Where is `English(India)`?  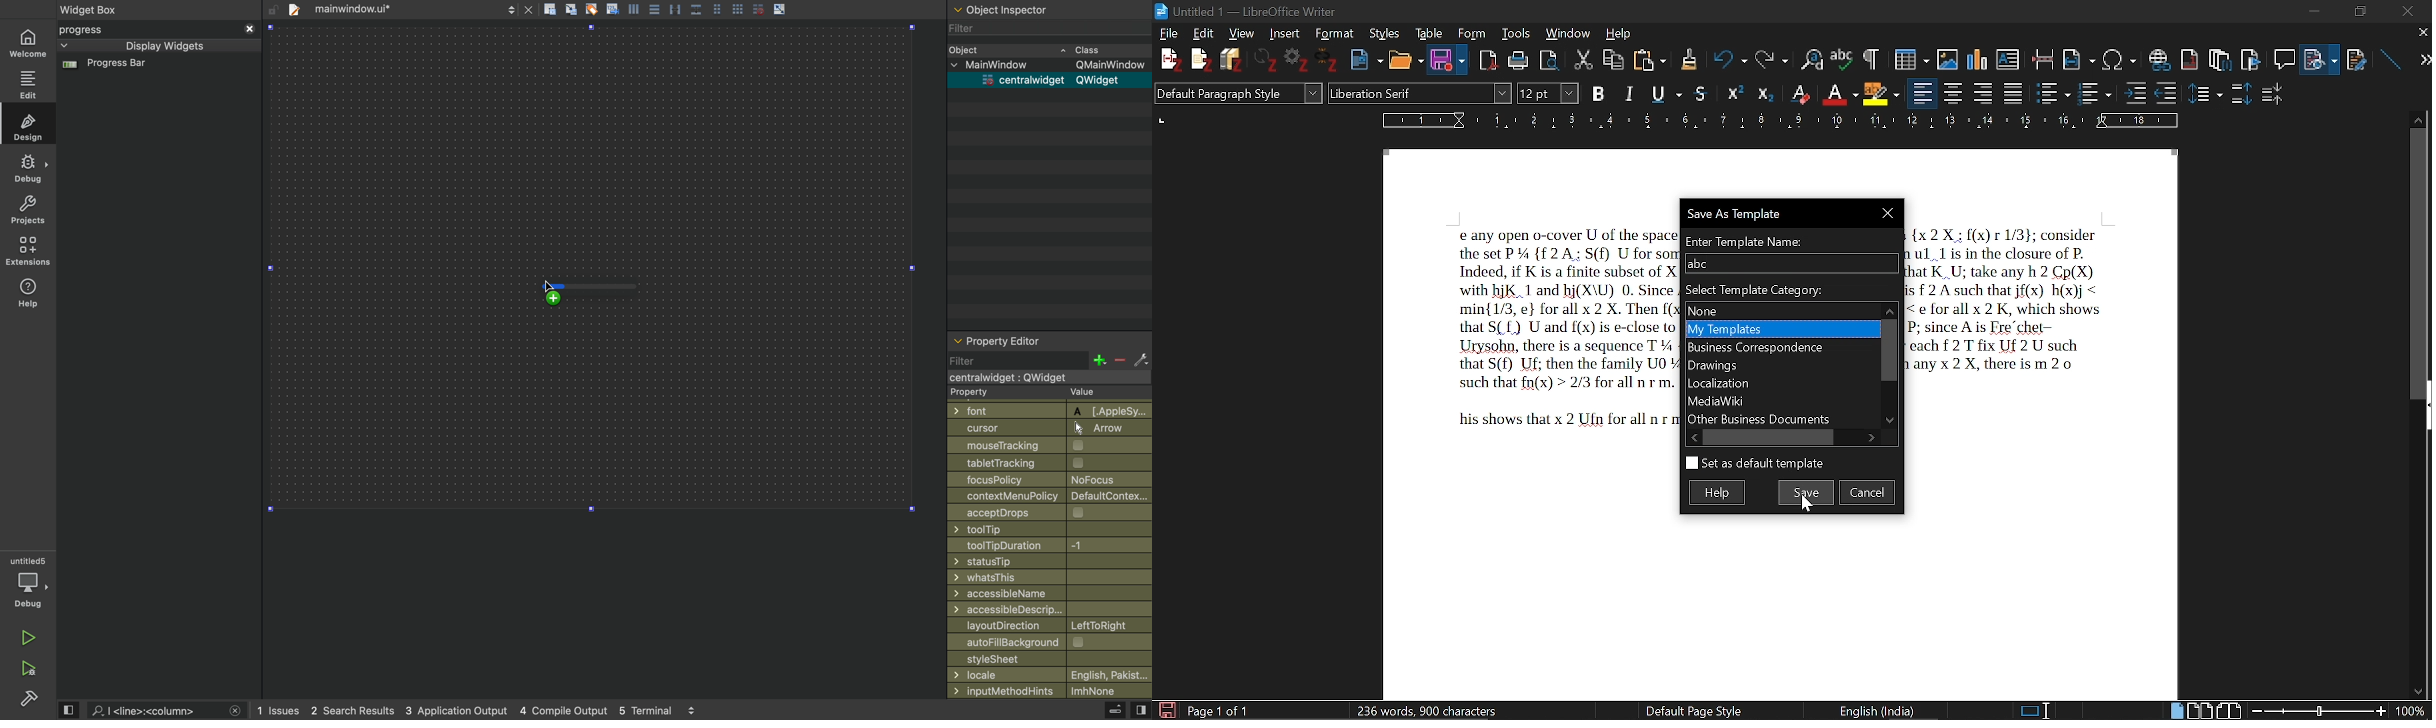
English(India) is located at coordinates (1885, 709).